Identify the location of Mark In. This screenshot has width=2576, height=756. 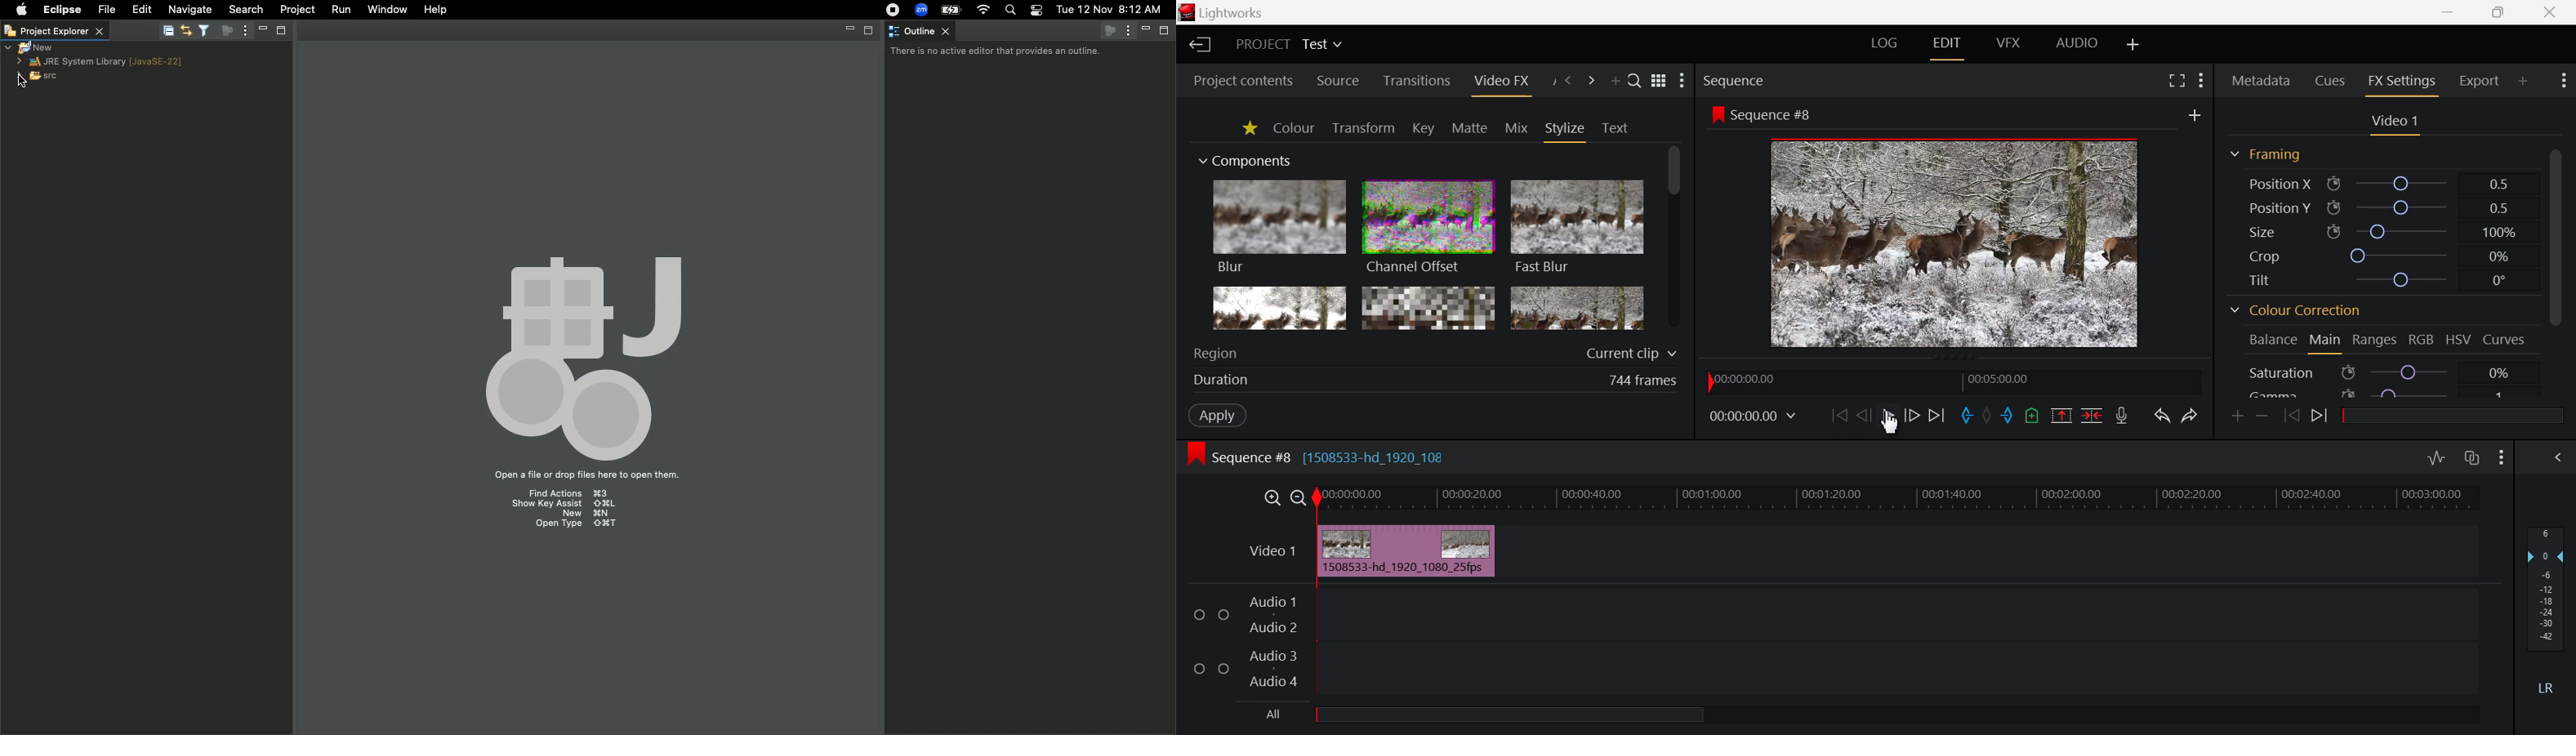
(1968, 416).